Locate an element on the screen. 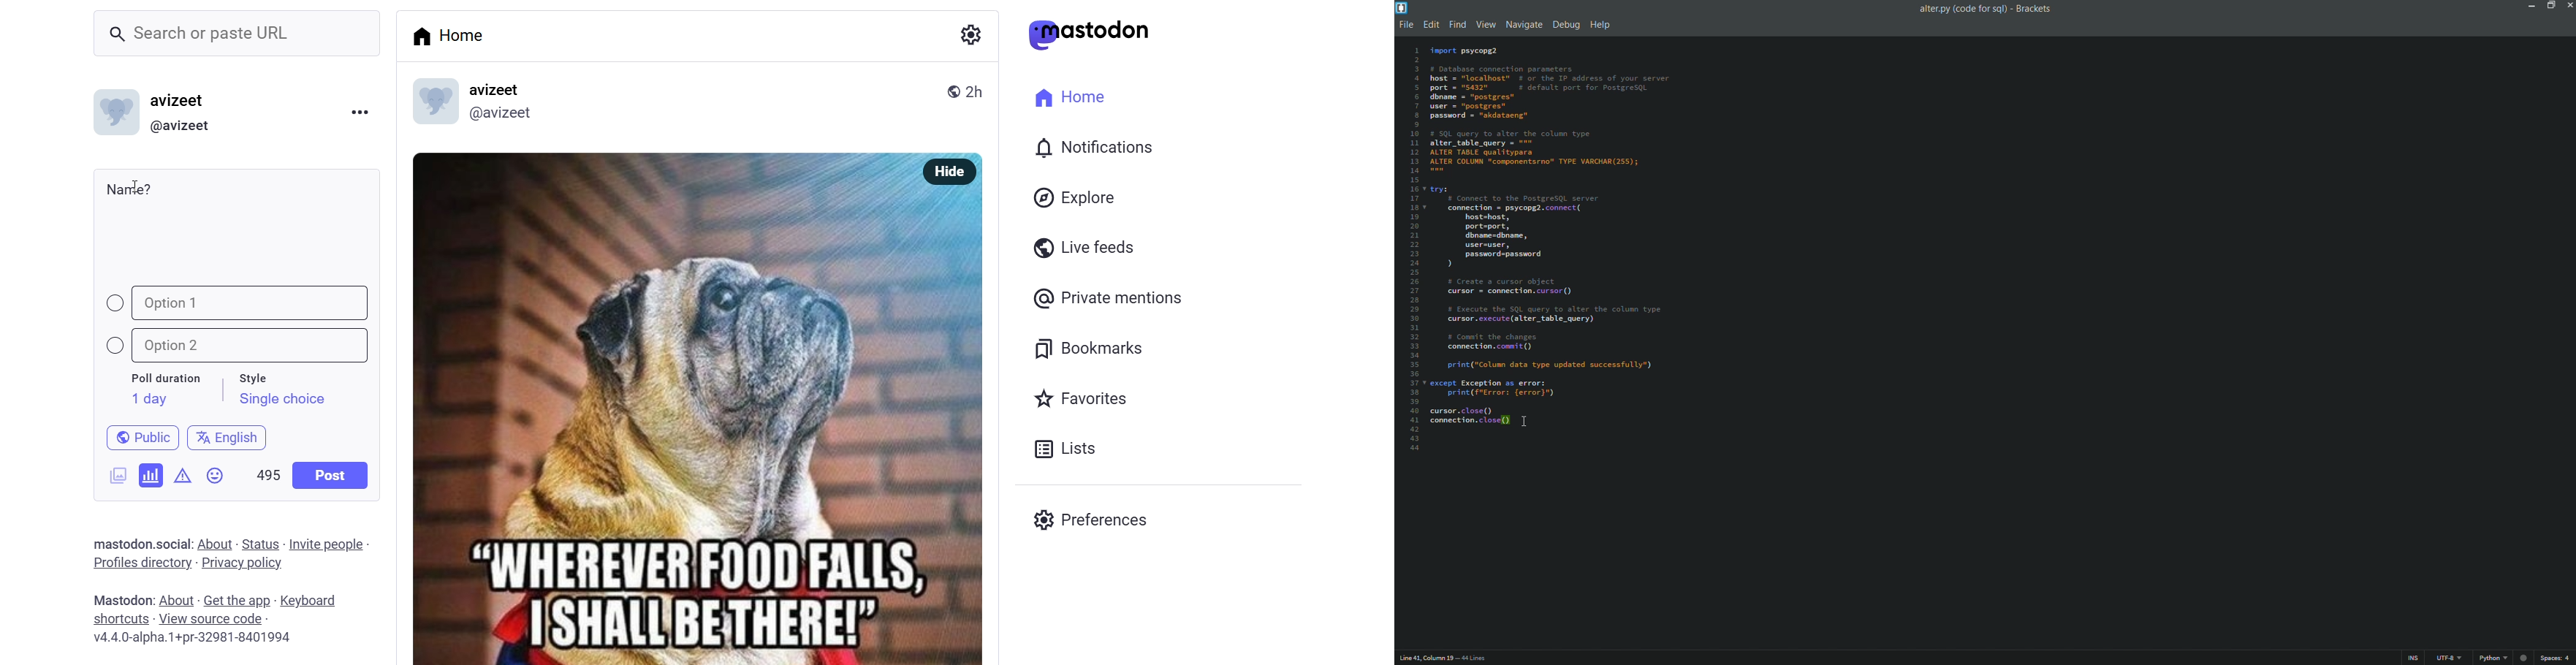  invite people is located at coordinates (330, 544).